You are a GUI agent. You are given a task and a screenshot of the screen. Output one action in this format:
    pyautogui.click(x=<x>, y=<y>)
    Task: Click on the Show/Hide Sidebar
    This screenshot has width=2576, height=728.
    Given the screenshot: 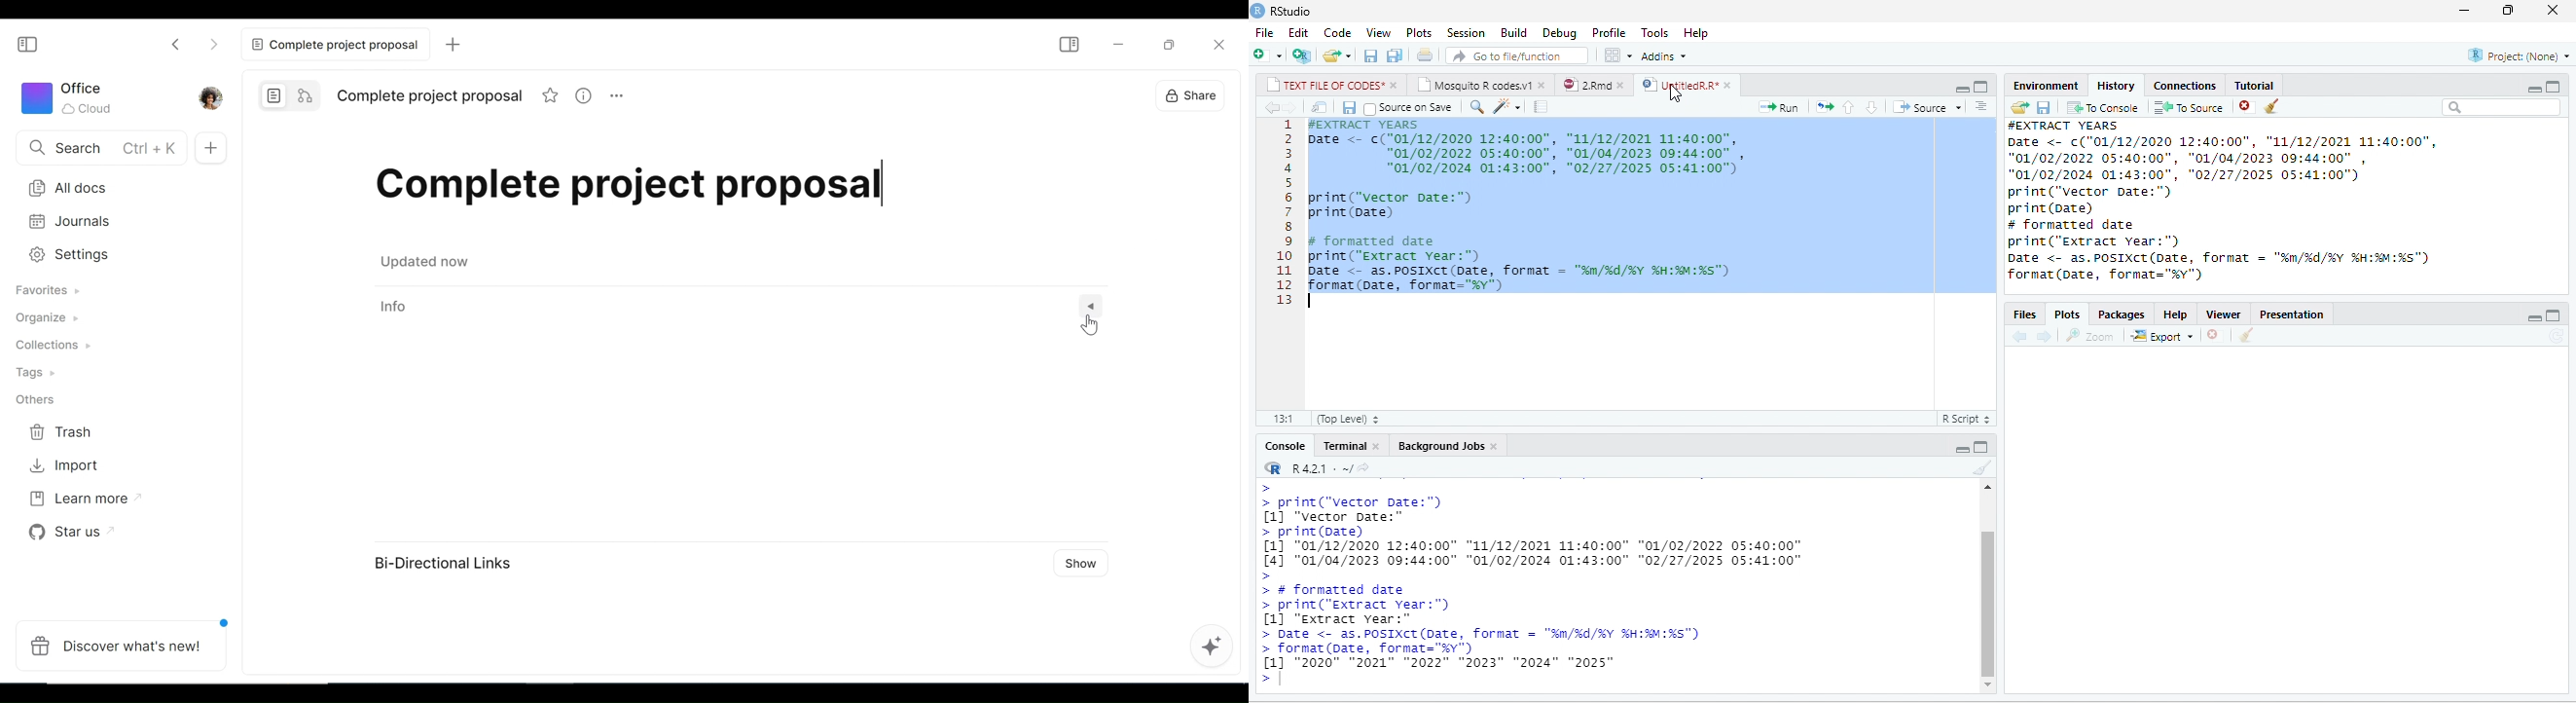 What is the action you would take?
    pyautogui.click(x=28, y=43)
    